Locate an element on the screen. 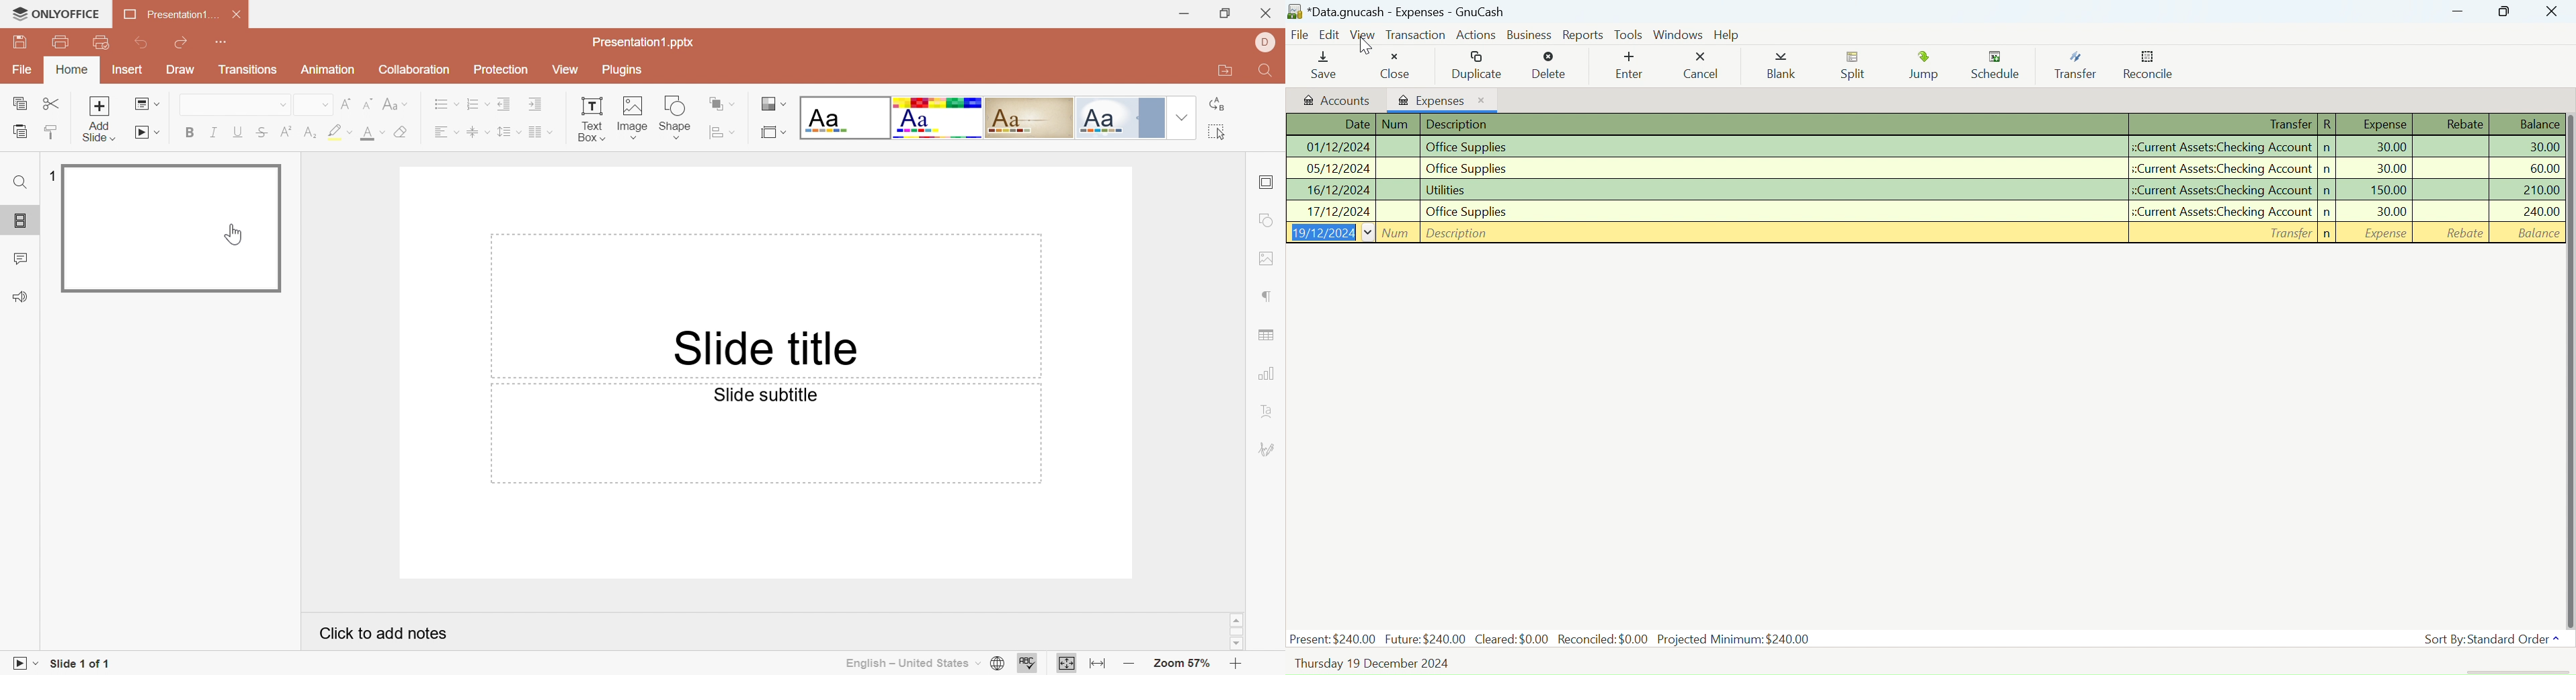 The width and height of the screenshot is (2576, 700). Textbox is located at coordinates (593, 120).